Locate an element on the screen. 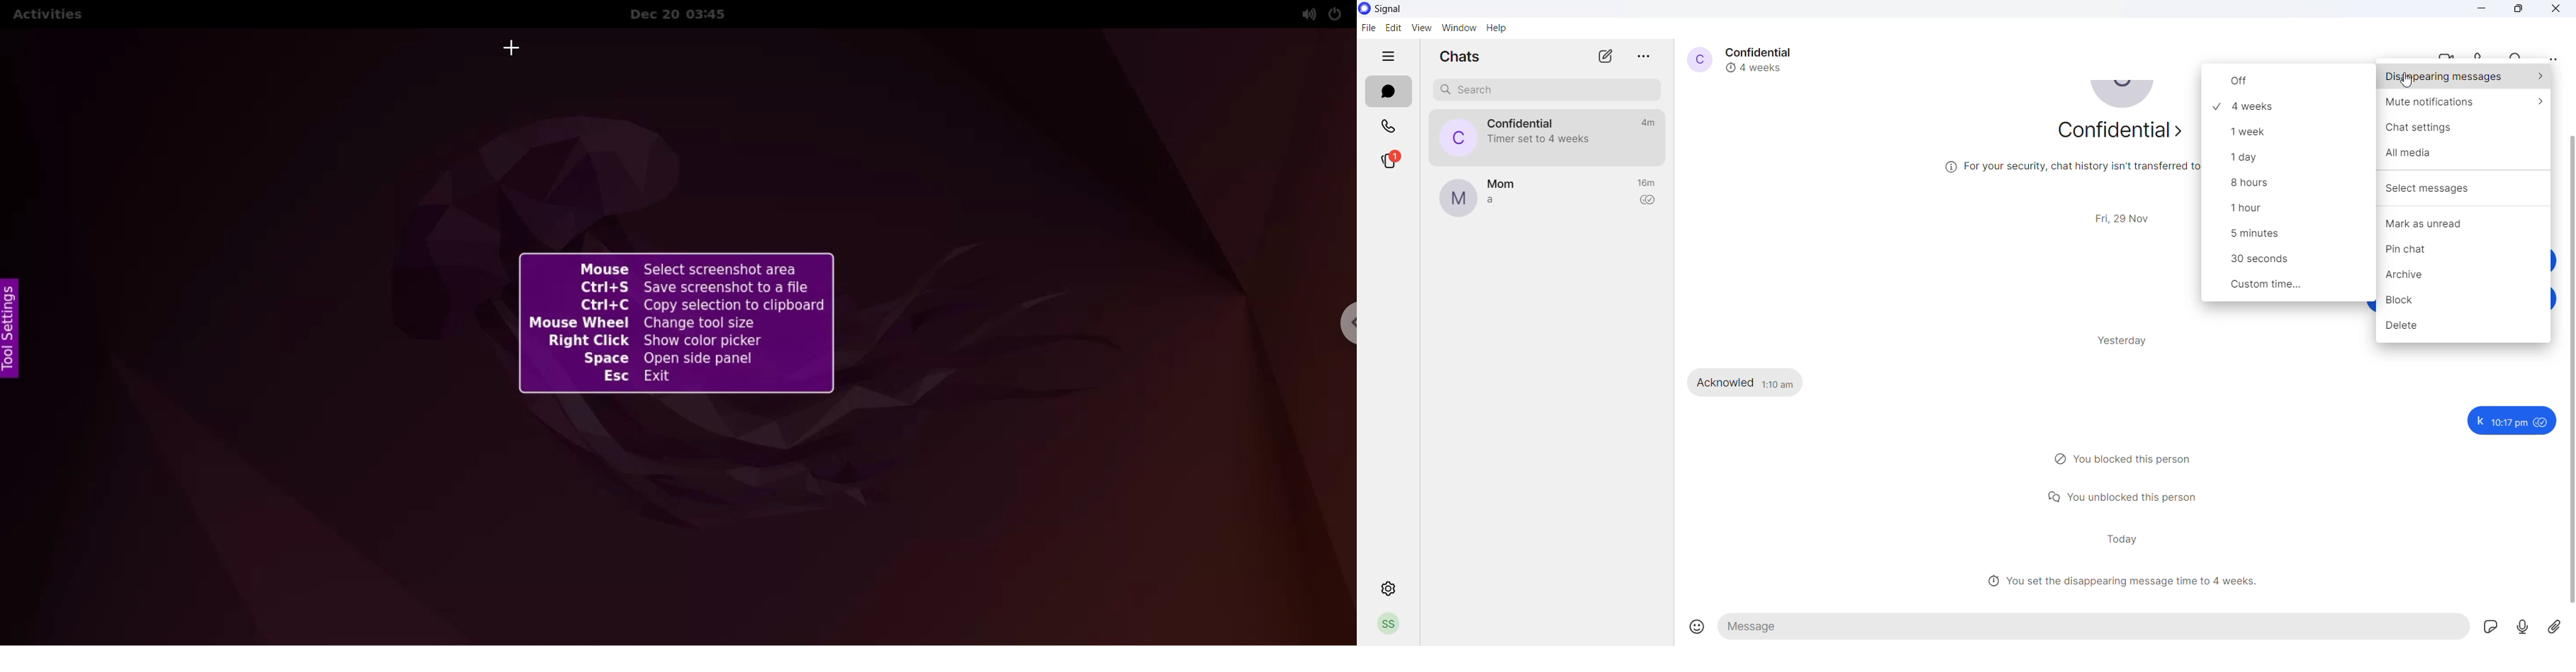 The width and height of the screenshot is (2576, 672). all media is located at coordinates (2465, 160).